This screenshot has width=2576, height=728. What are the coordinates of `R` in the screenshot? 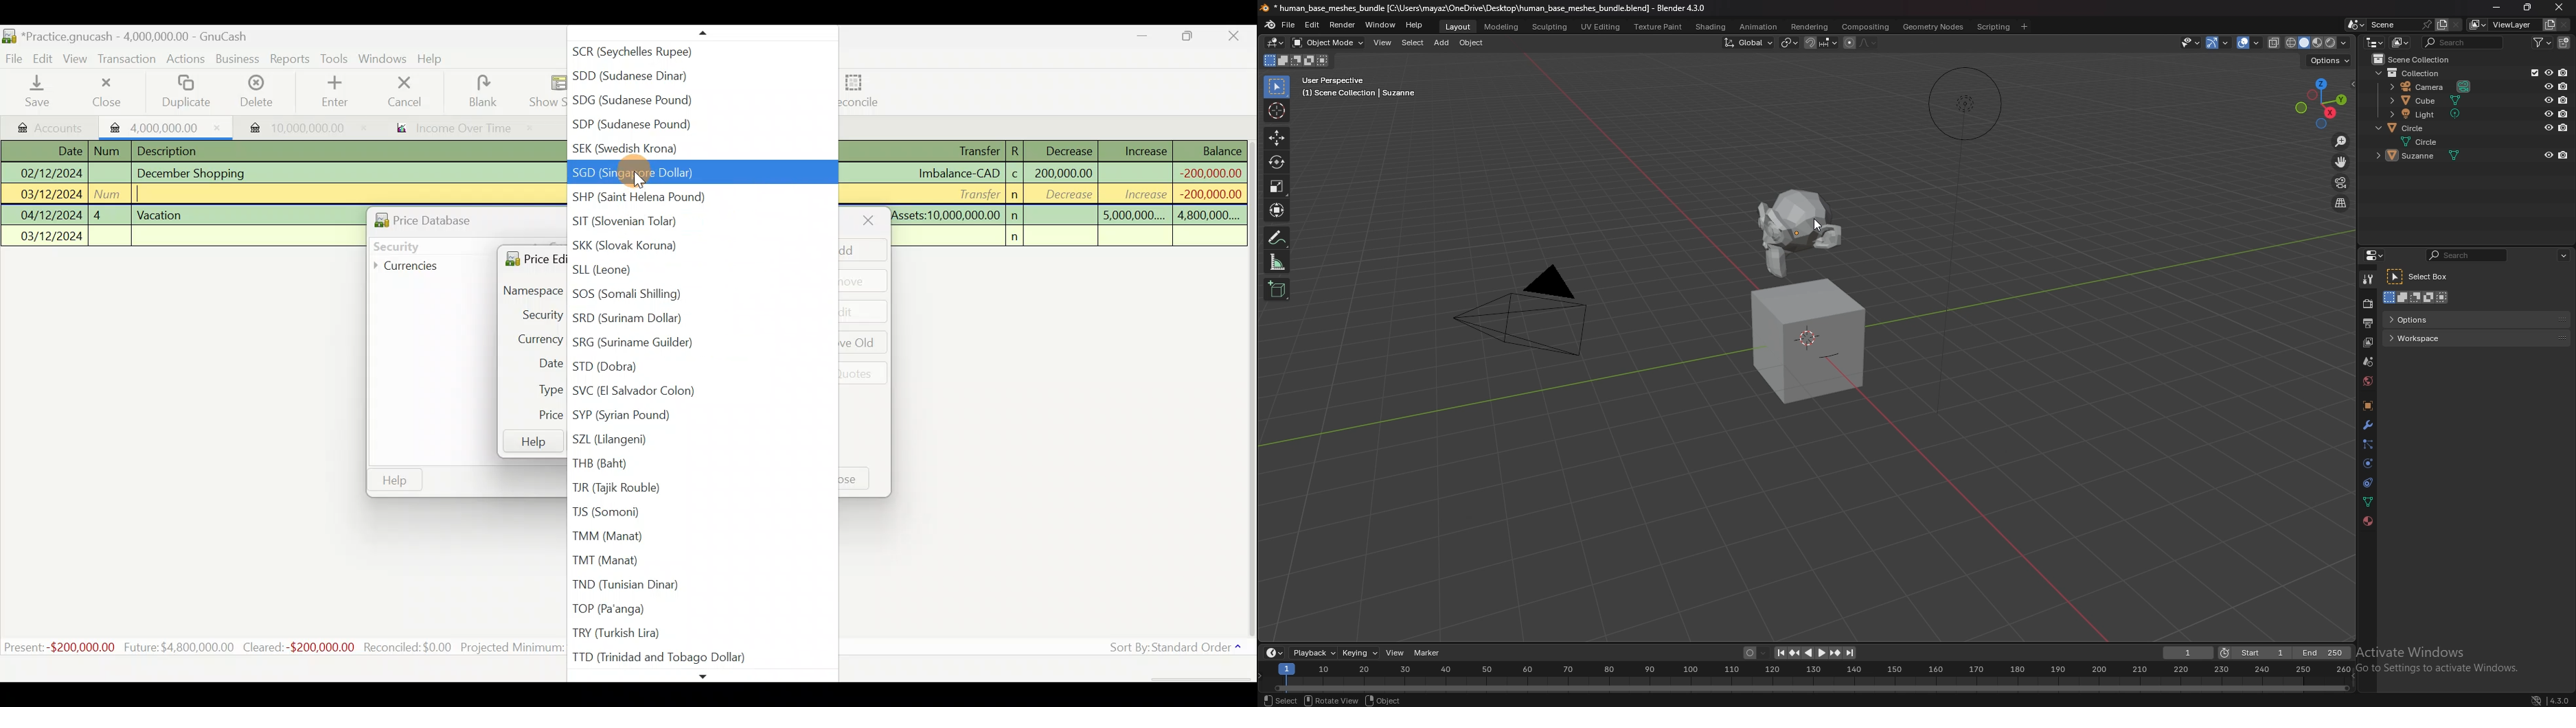 It's located at (1019, 150).